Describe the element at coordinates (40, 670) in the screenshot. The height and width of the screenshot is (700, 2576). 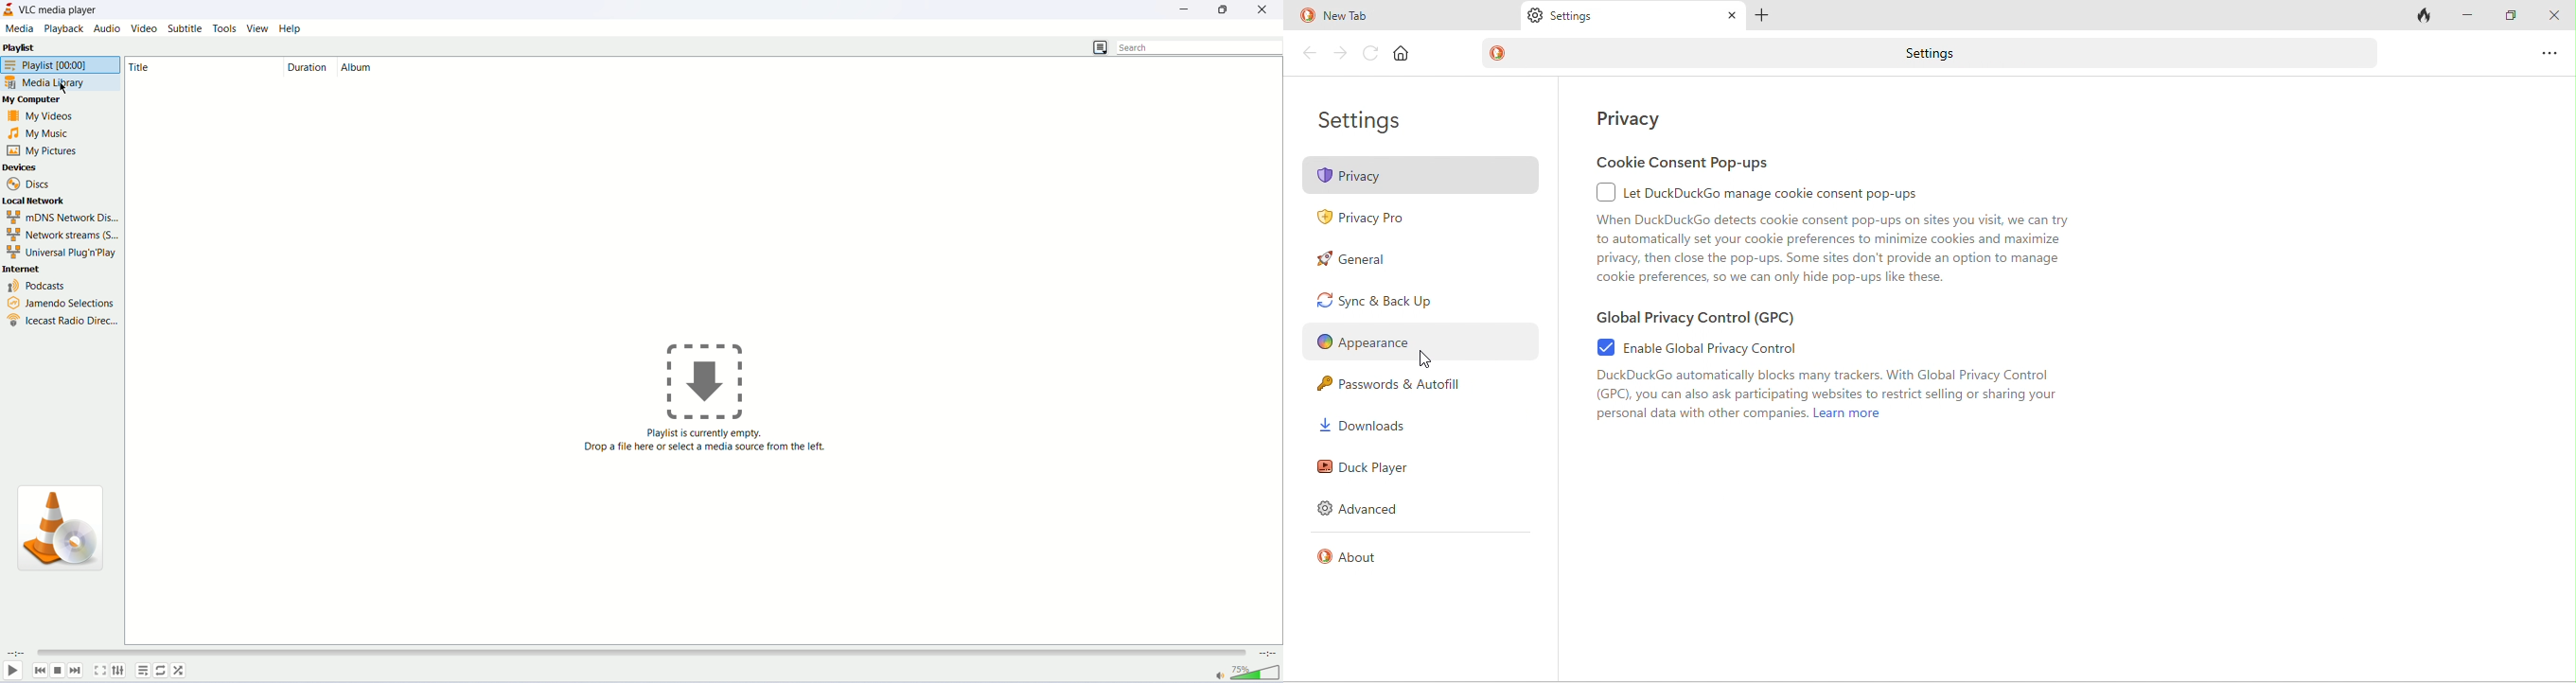
I see `previous` at that location.